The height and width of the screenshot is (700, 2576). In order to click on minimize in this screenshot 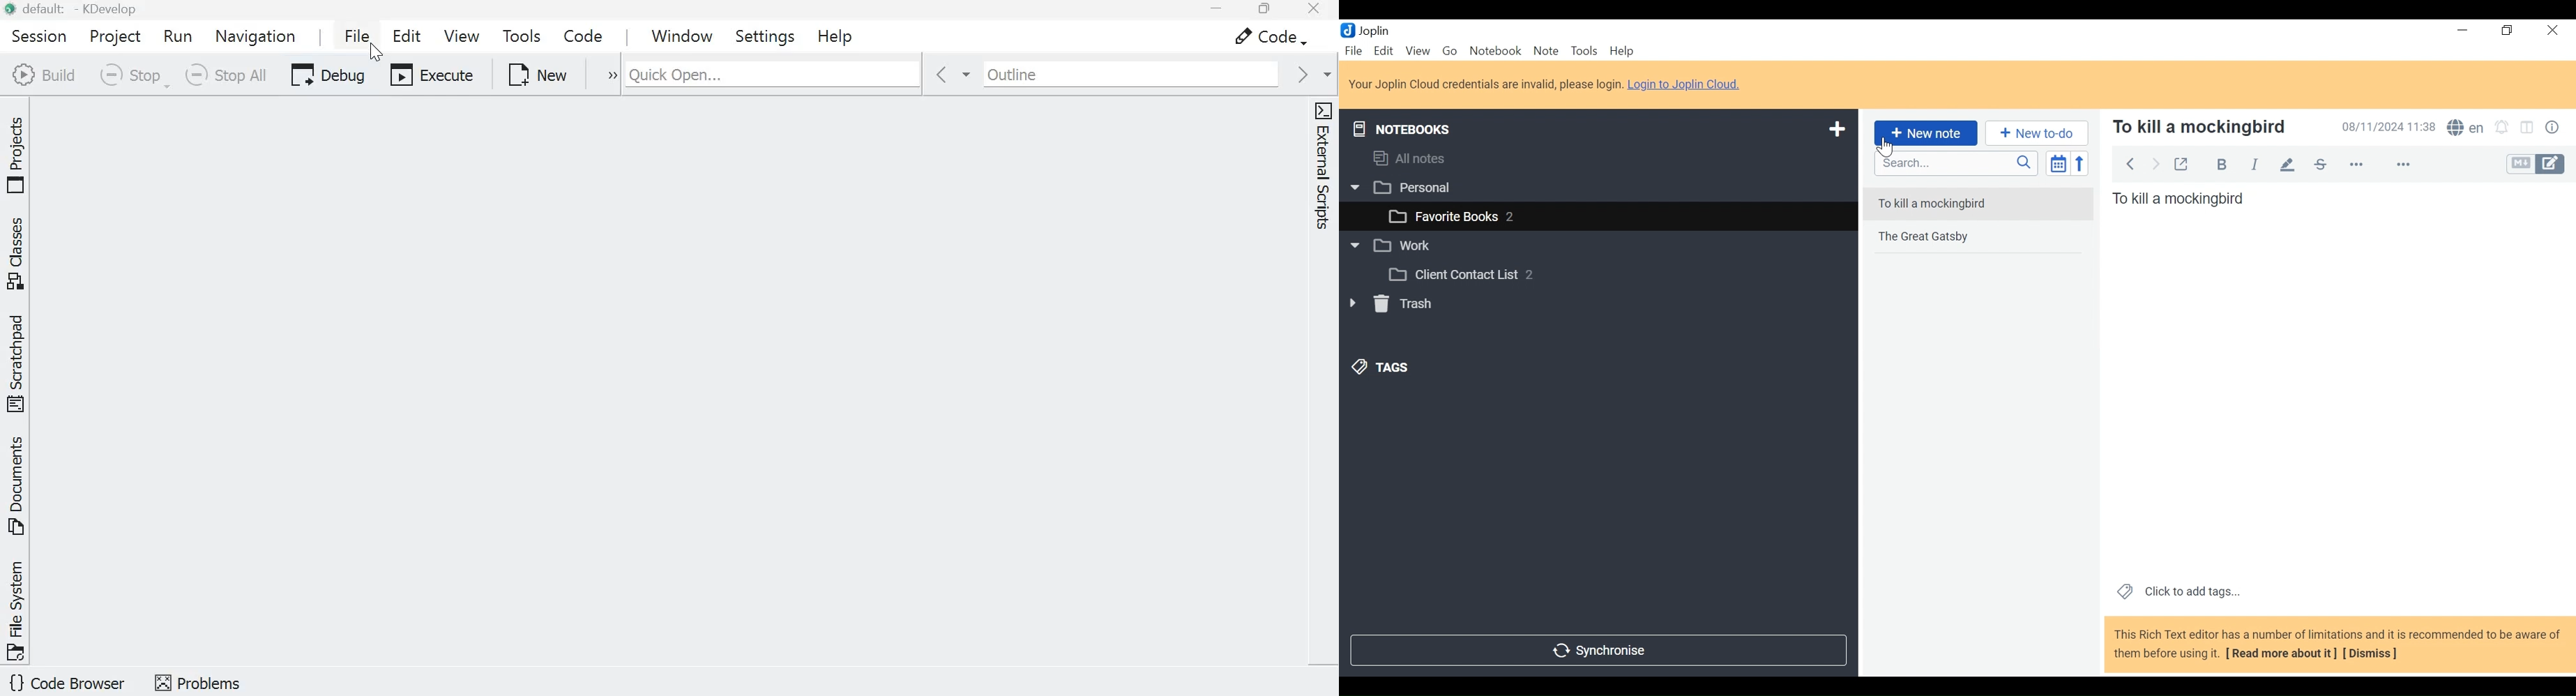, I will do `click(2463, 31)`.